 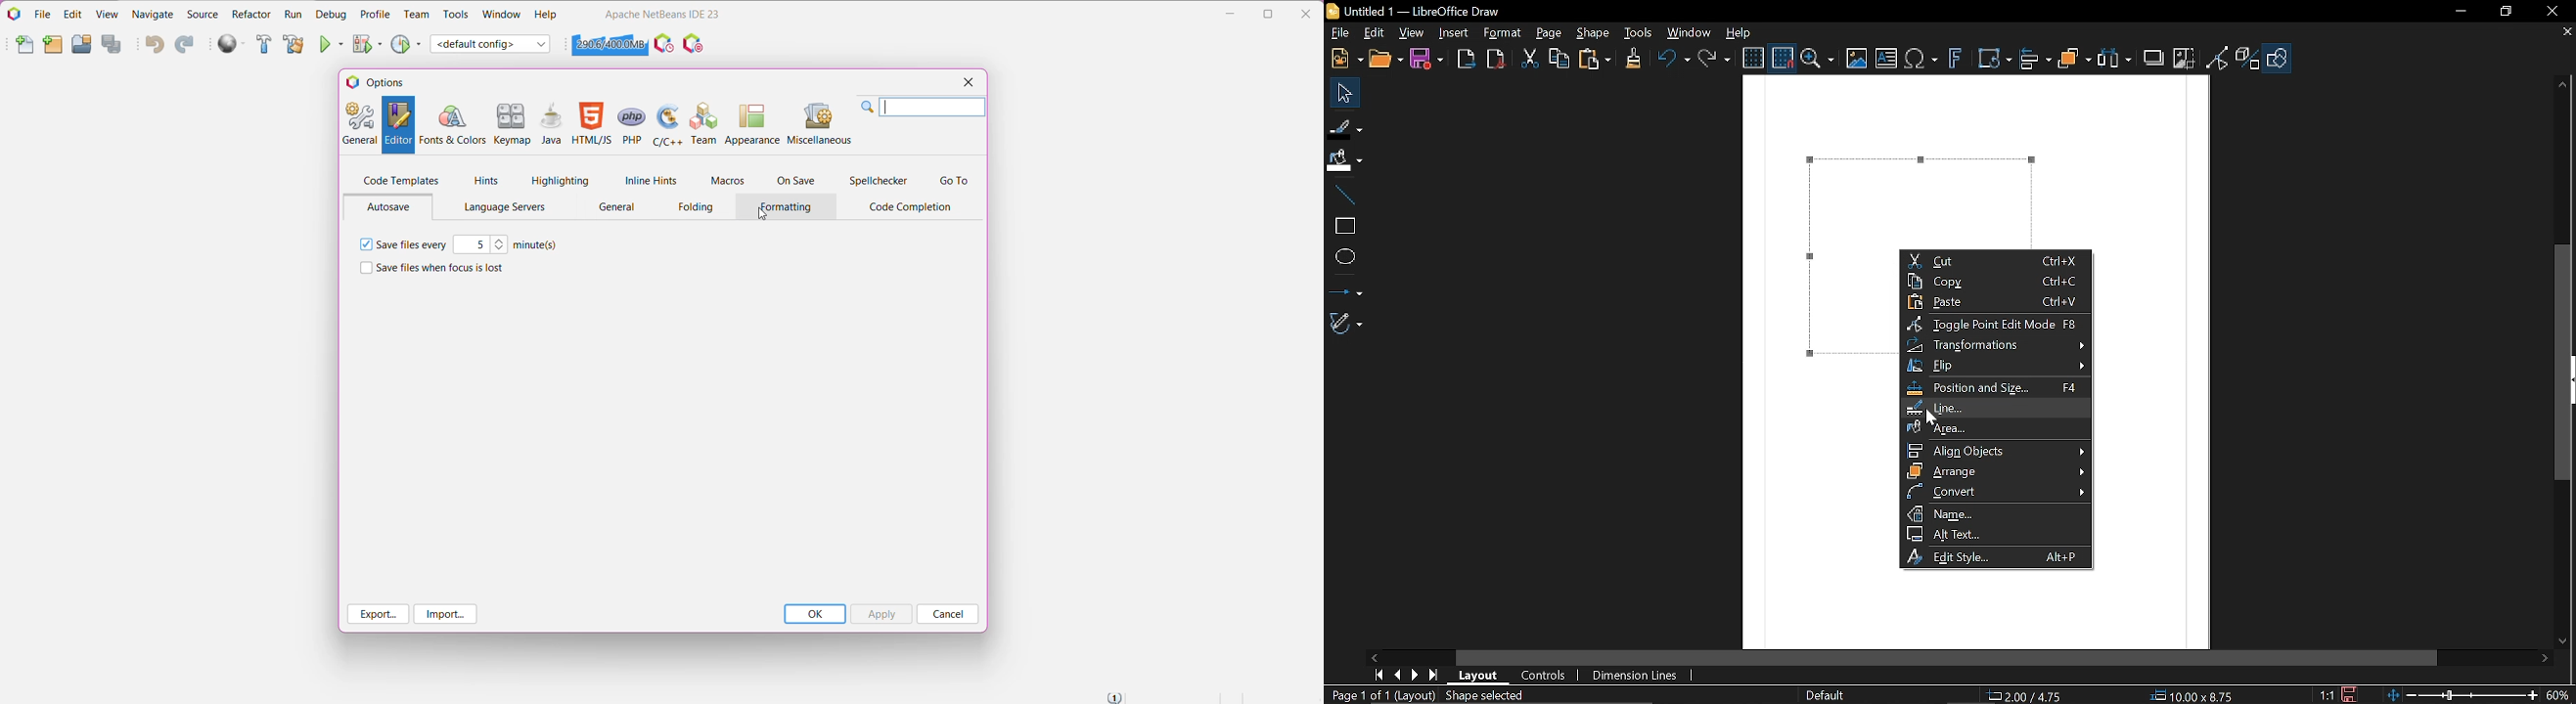 I want to click on Close tab, so click(x=2566, y=31).